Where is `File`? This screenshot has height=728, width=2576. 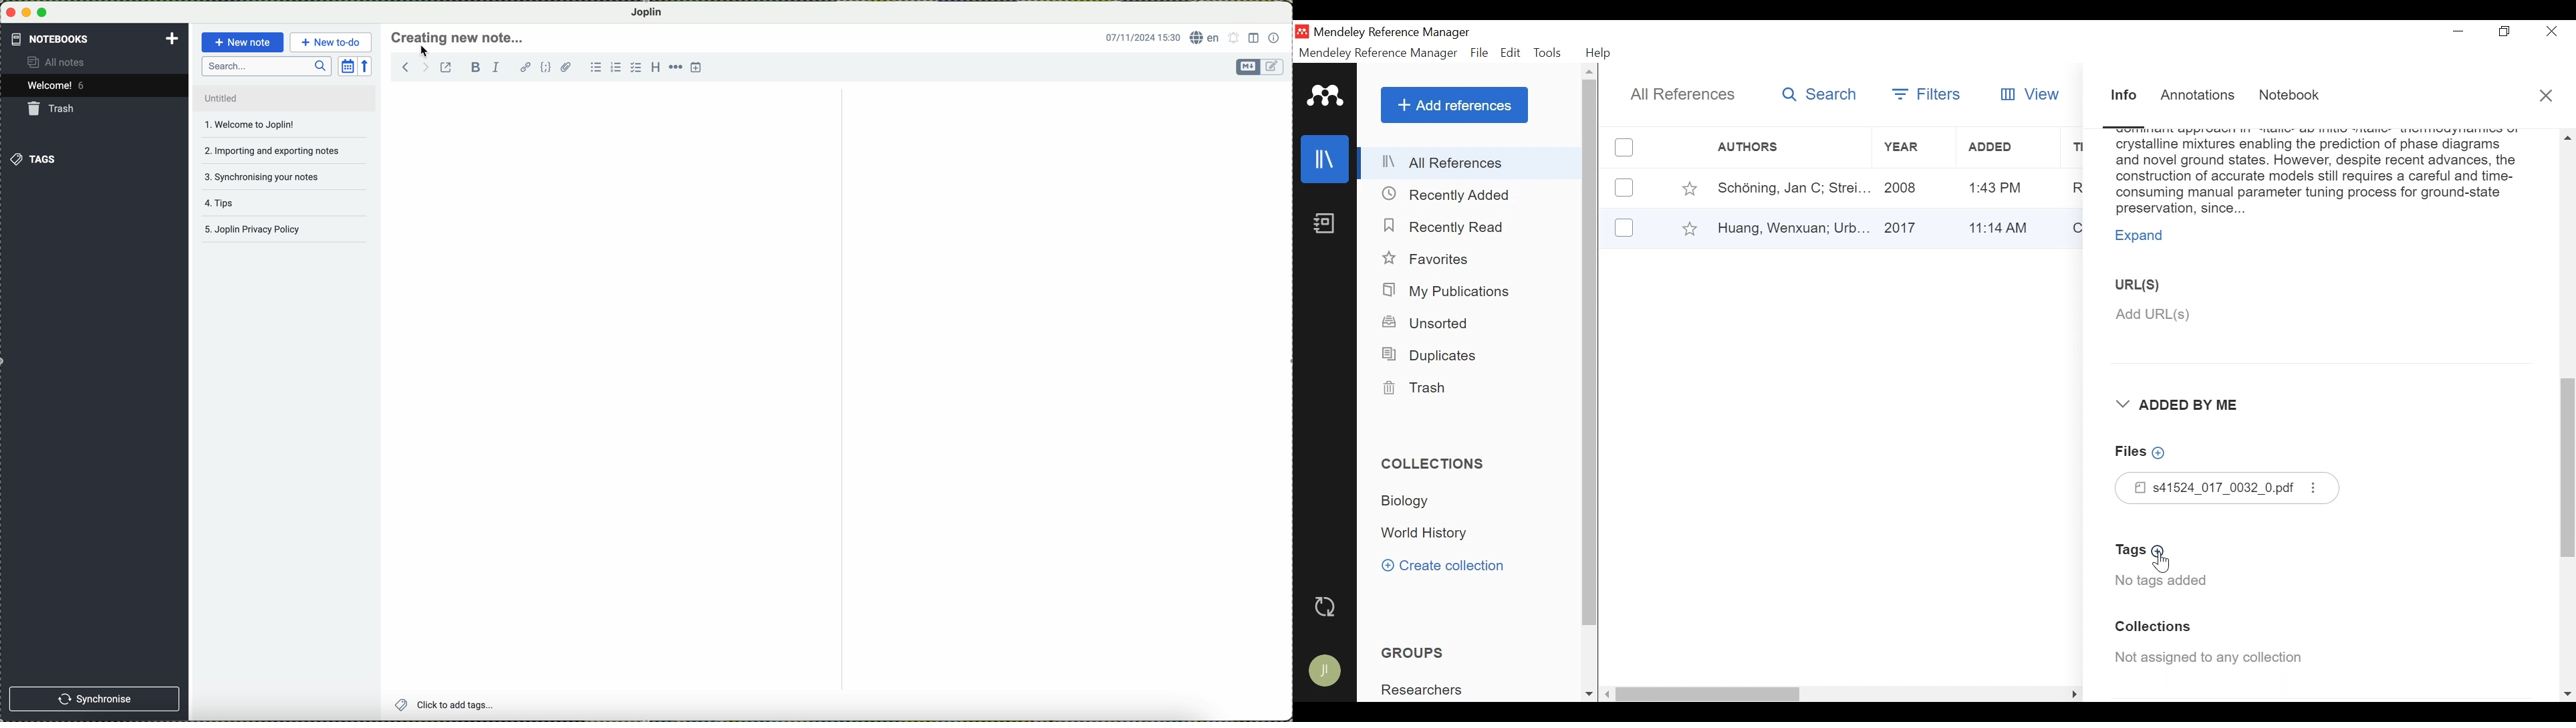 File is located at coordinates (1479, 53).